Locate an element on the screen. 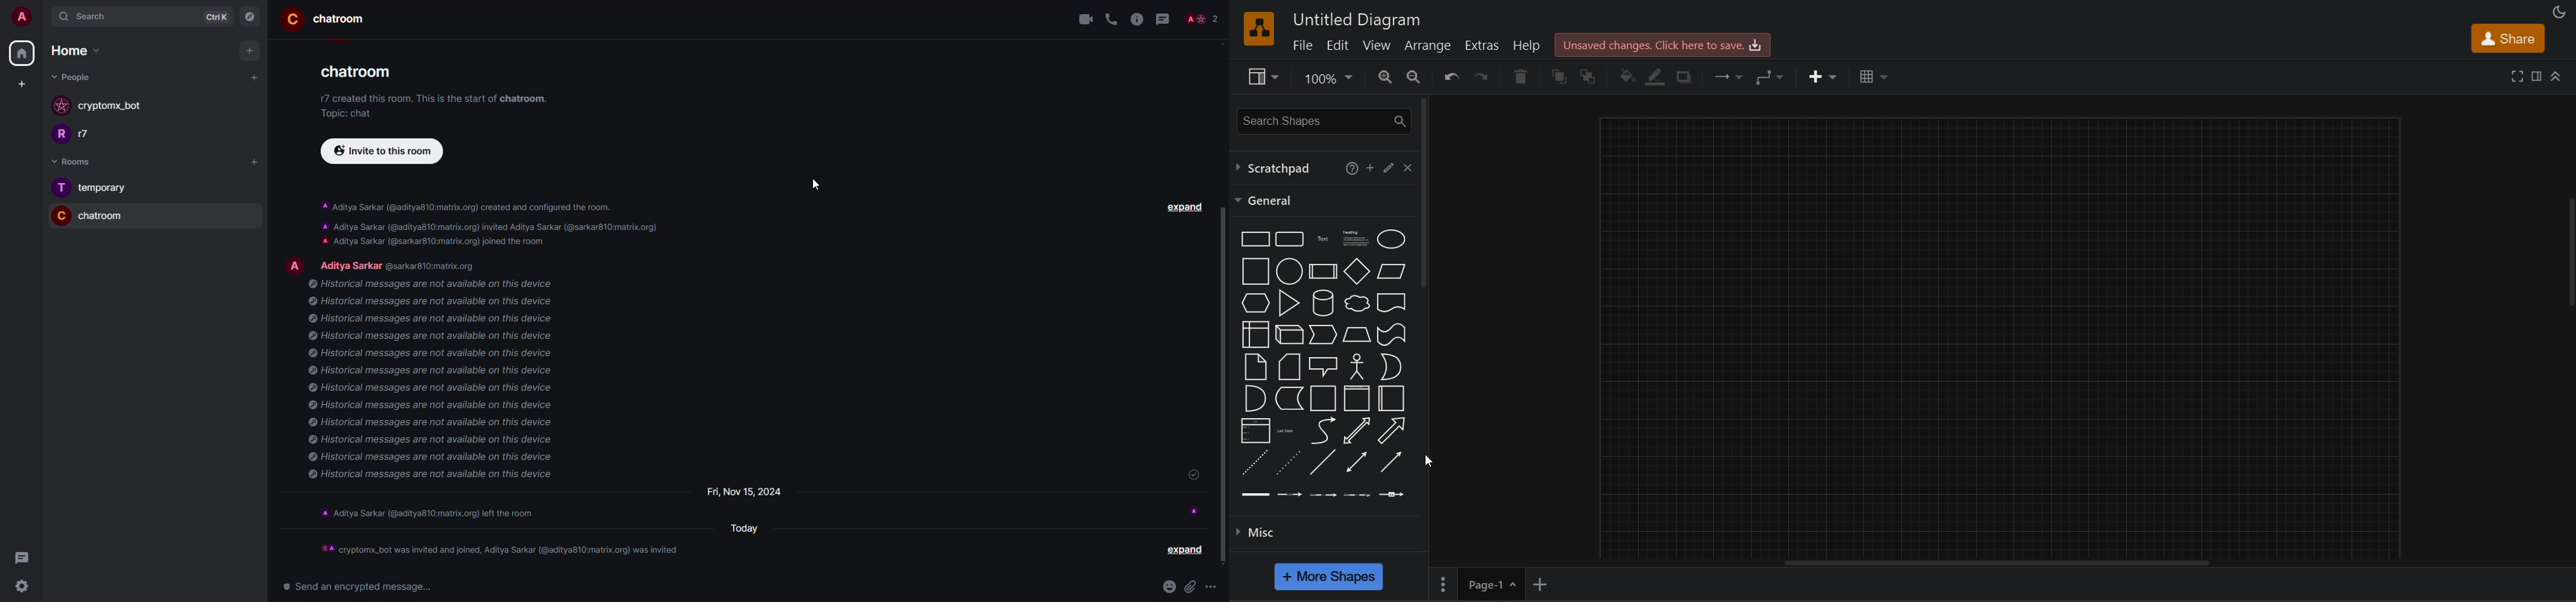 The width and height of the screenshot is (2576, 616). fullscreen is located at coordinates (2517, 76).